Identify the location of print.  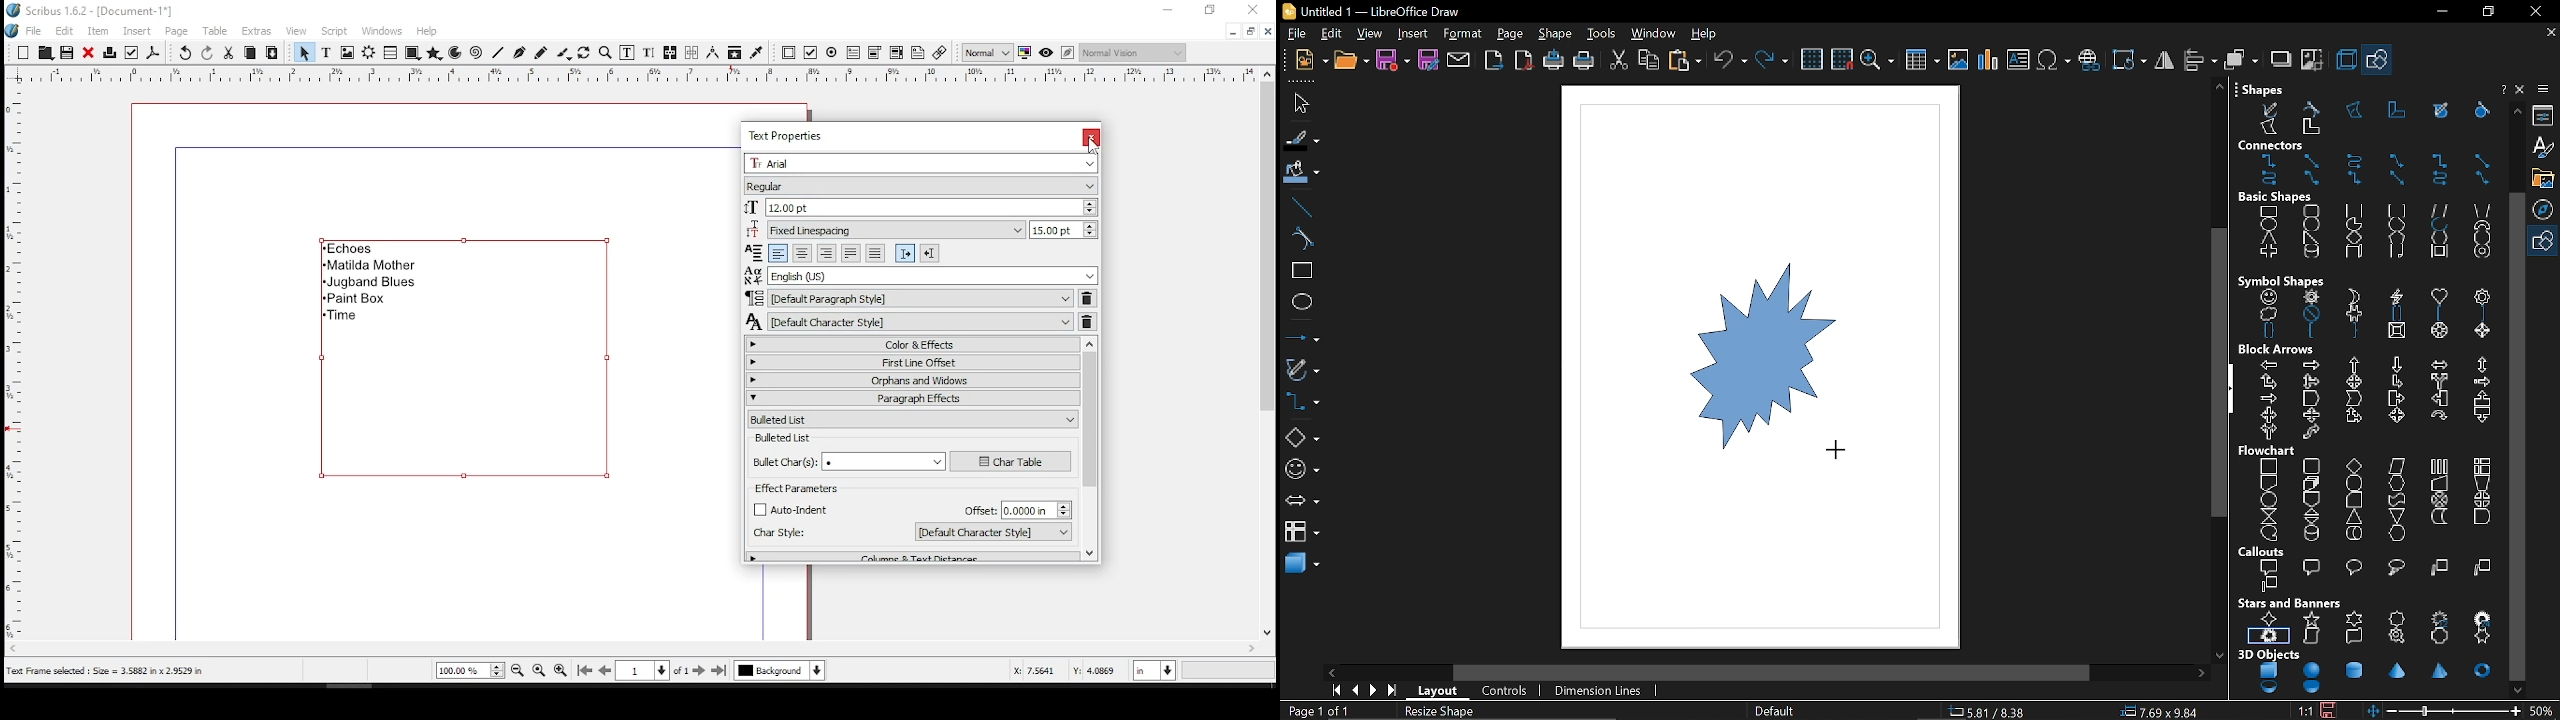
(1582, 61).